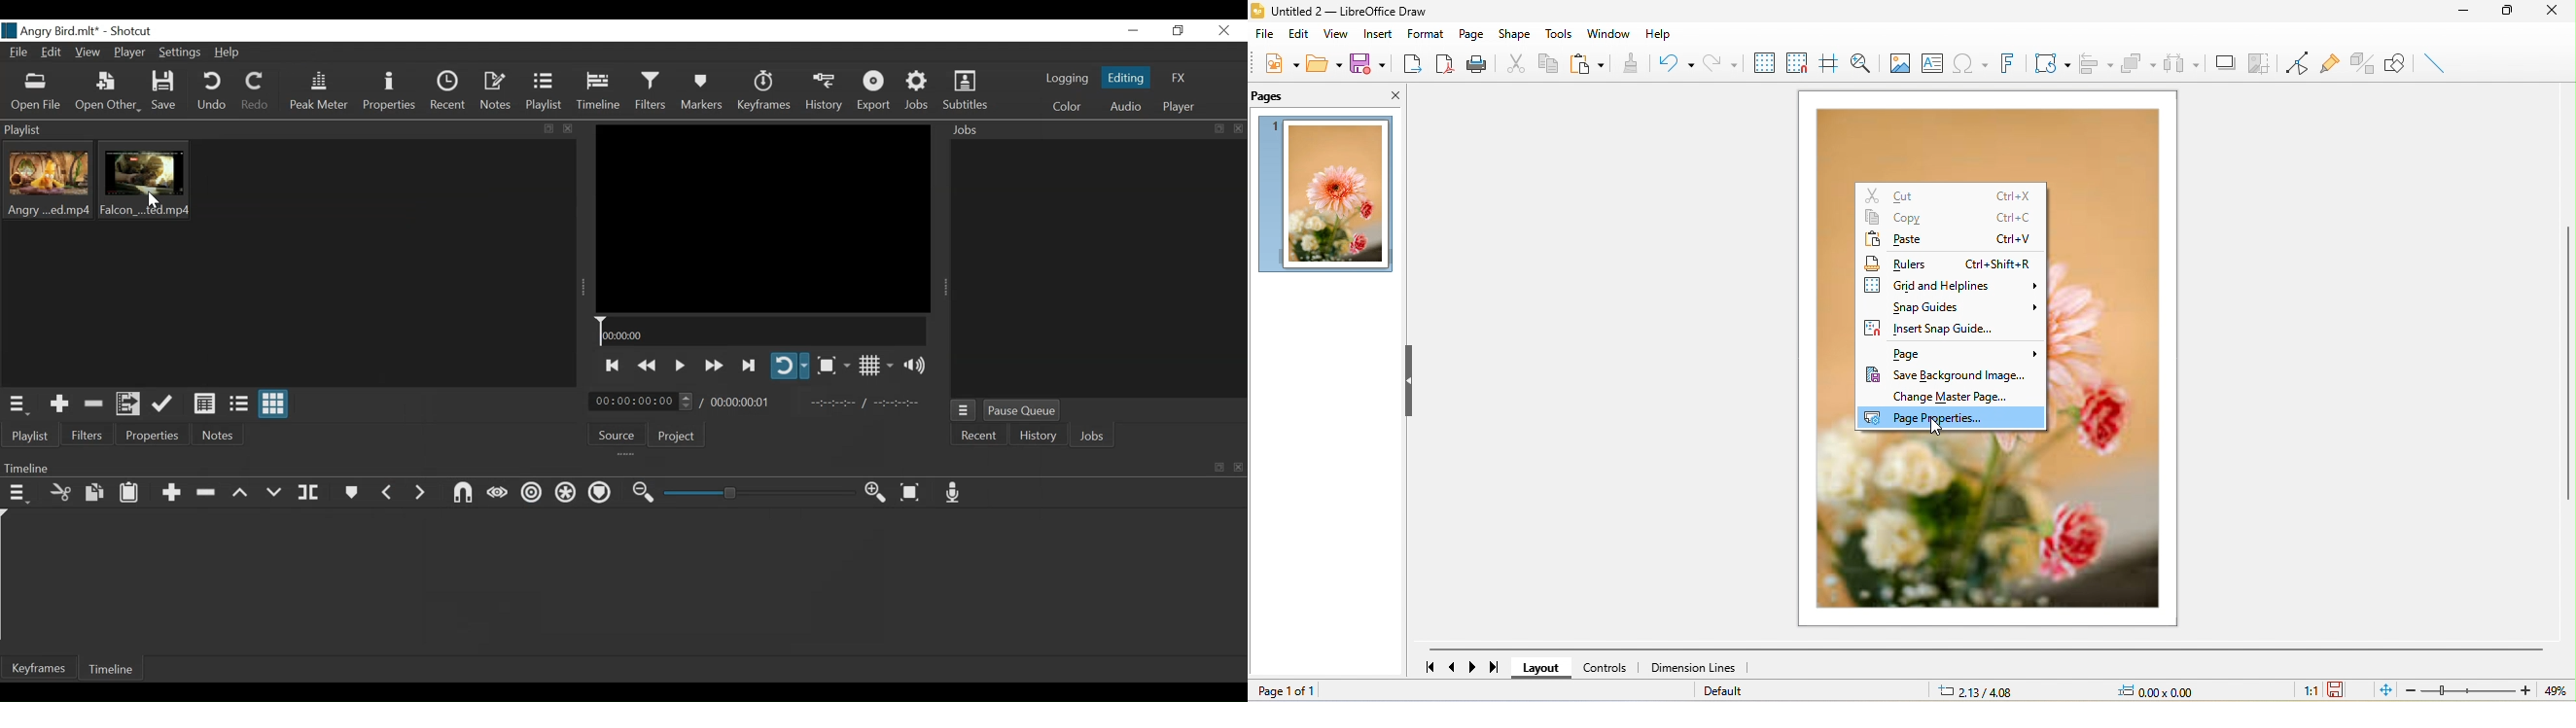 The height and width of the screenshot is (728, 2576). Describe the element at coordinates (1972, 64) in the screenshot. I see `special character` at that location.